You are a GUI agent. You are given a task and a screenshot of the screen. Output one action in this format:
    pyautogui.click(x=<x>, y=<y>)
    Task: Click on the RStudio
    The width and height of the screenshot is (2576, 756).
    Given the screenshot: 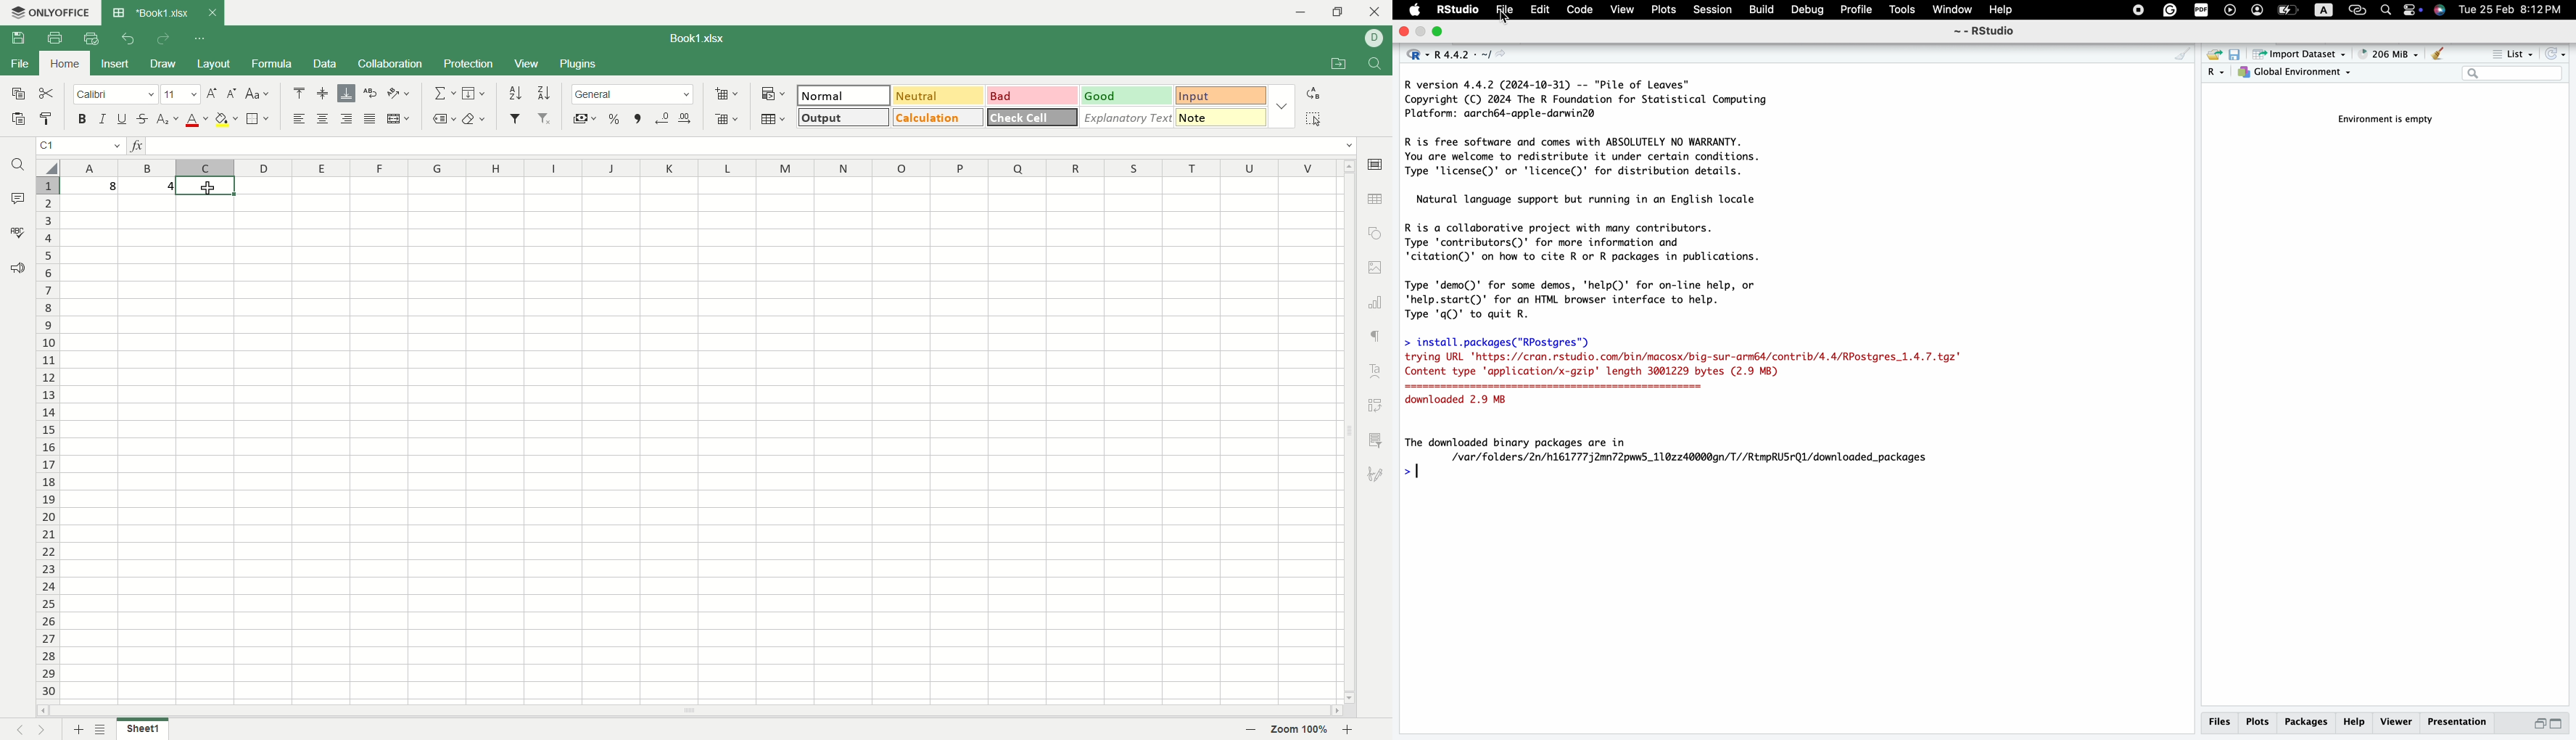 What is the action you would take?
    pyautogui.click(x=1457, y=9)
    